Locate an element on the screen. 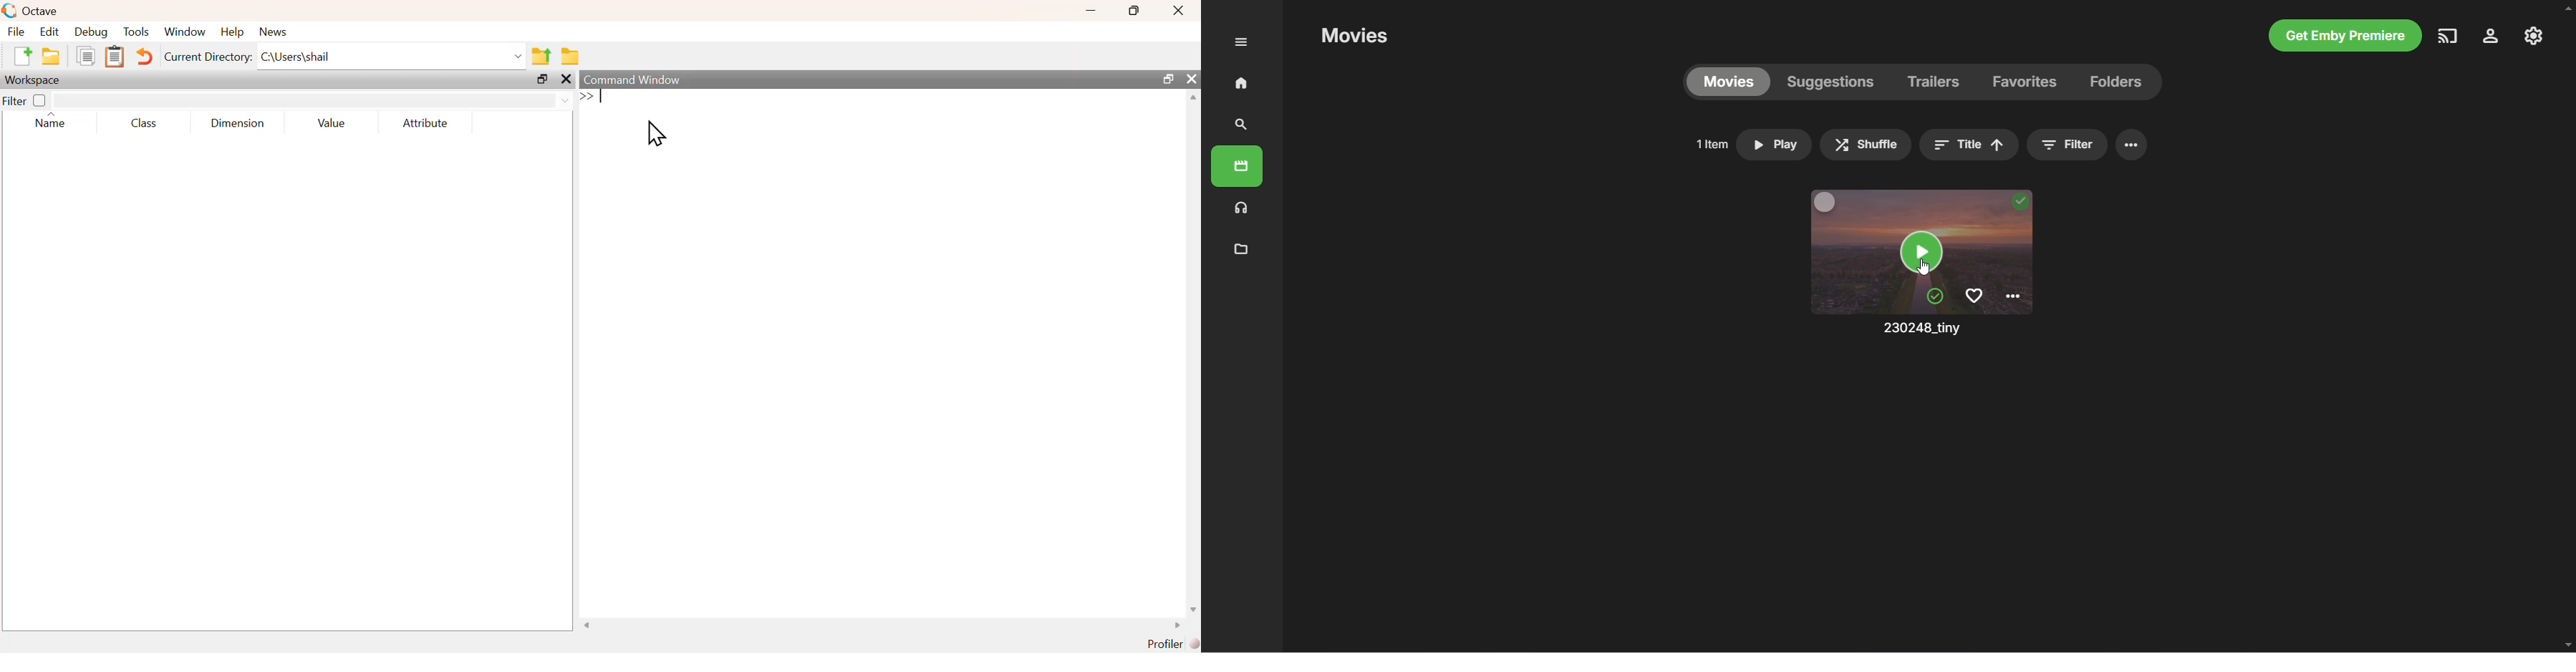 The height and width of the screenshot is (672, 2576). dimension is located at coordinates (234, 124).